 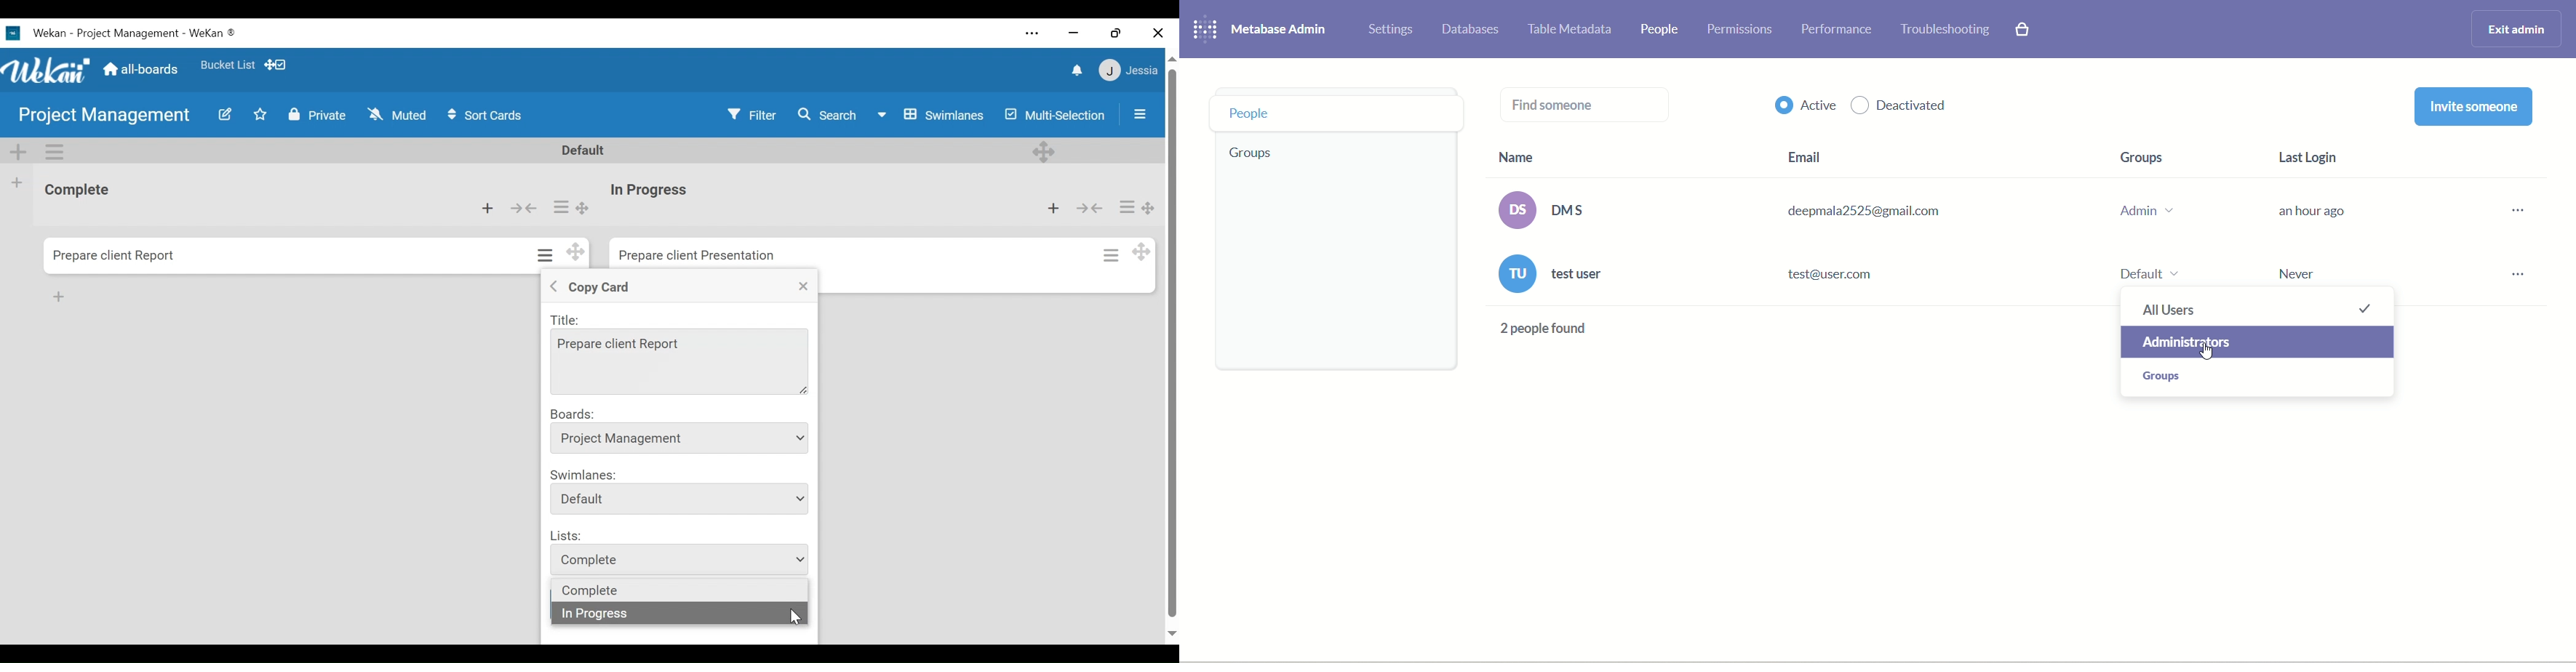 I want to click on Add Swimlane, so click(x=22, y=152).